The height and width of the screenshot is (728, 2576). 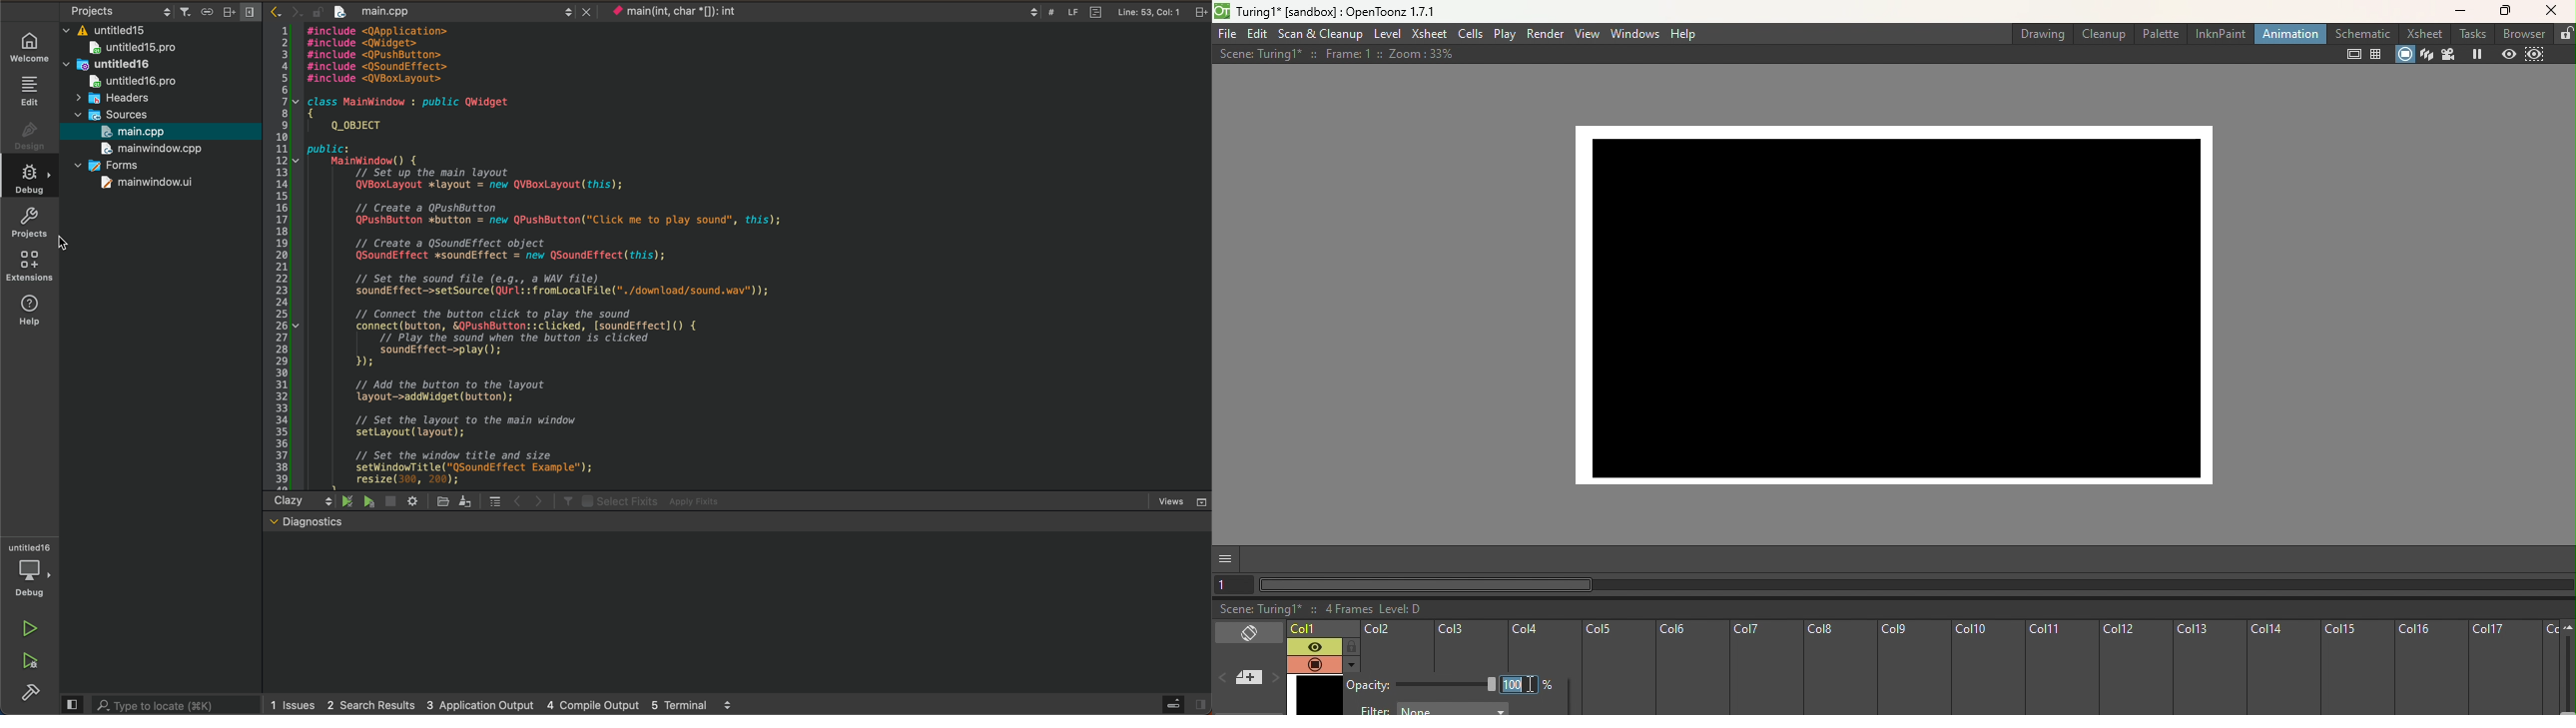 I want to click on Level, so click(x=1387, y=34).